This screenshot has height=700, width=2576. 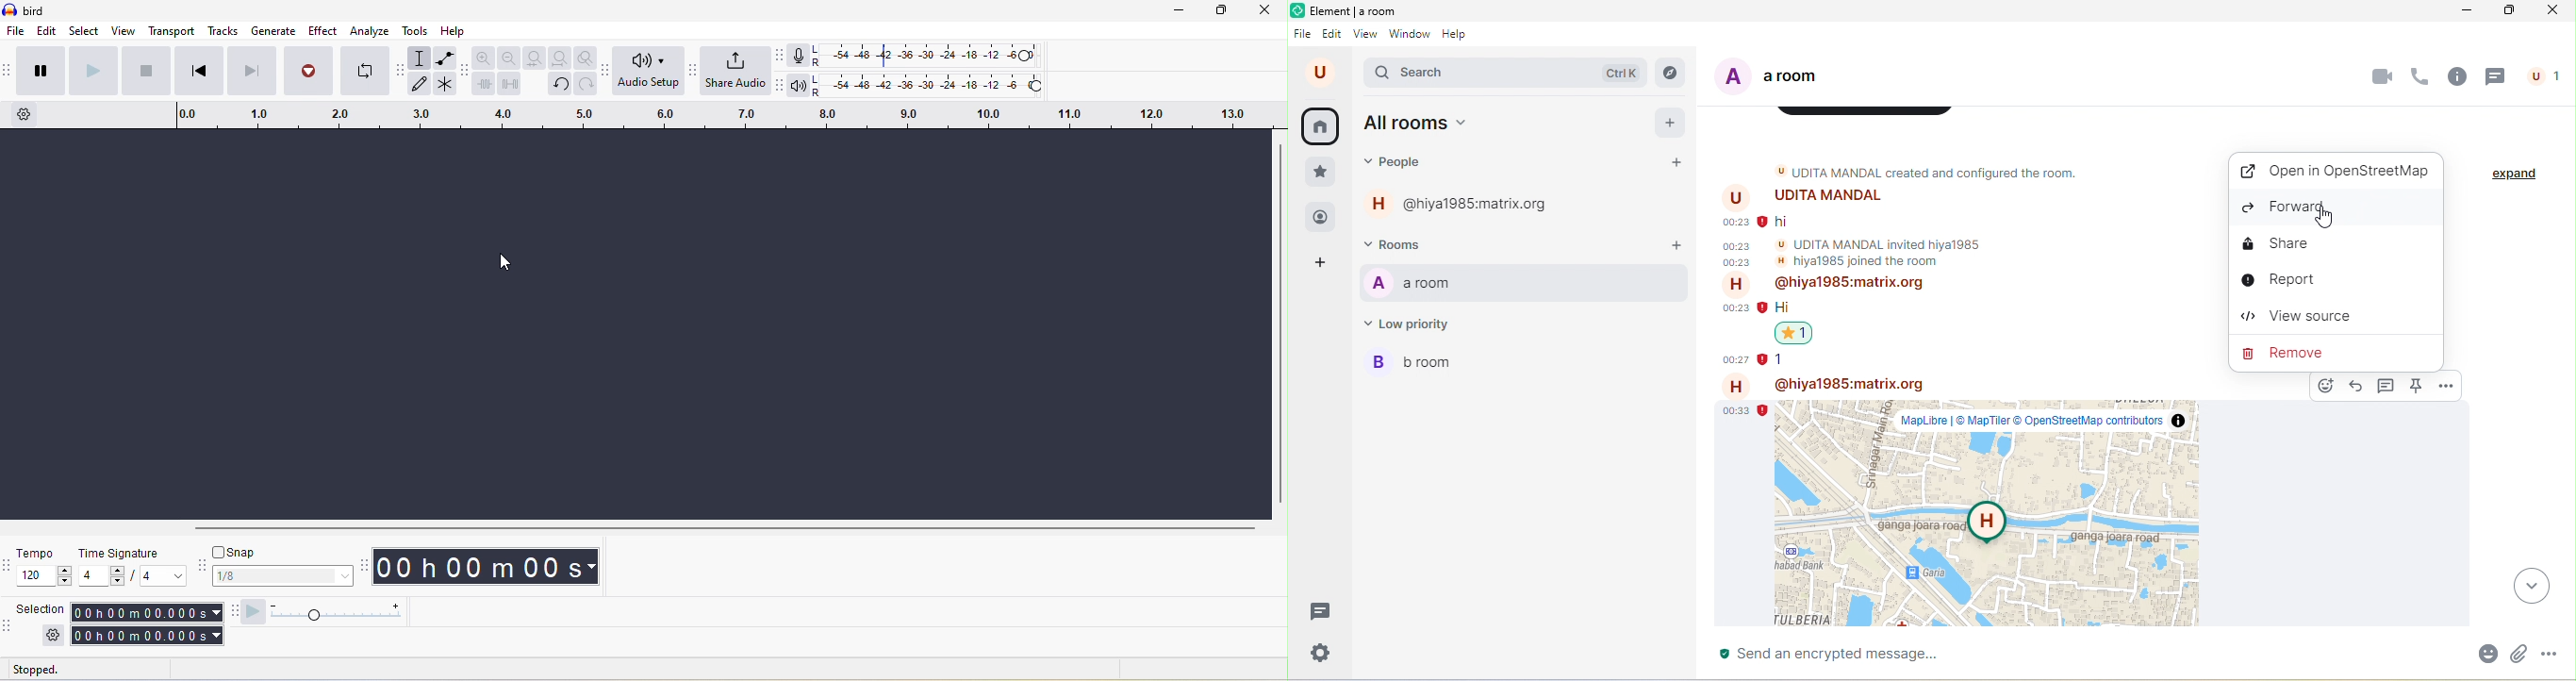 I want to click on options, so click(x=1648, y=281).